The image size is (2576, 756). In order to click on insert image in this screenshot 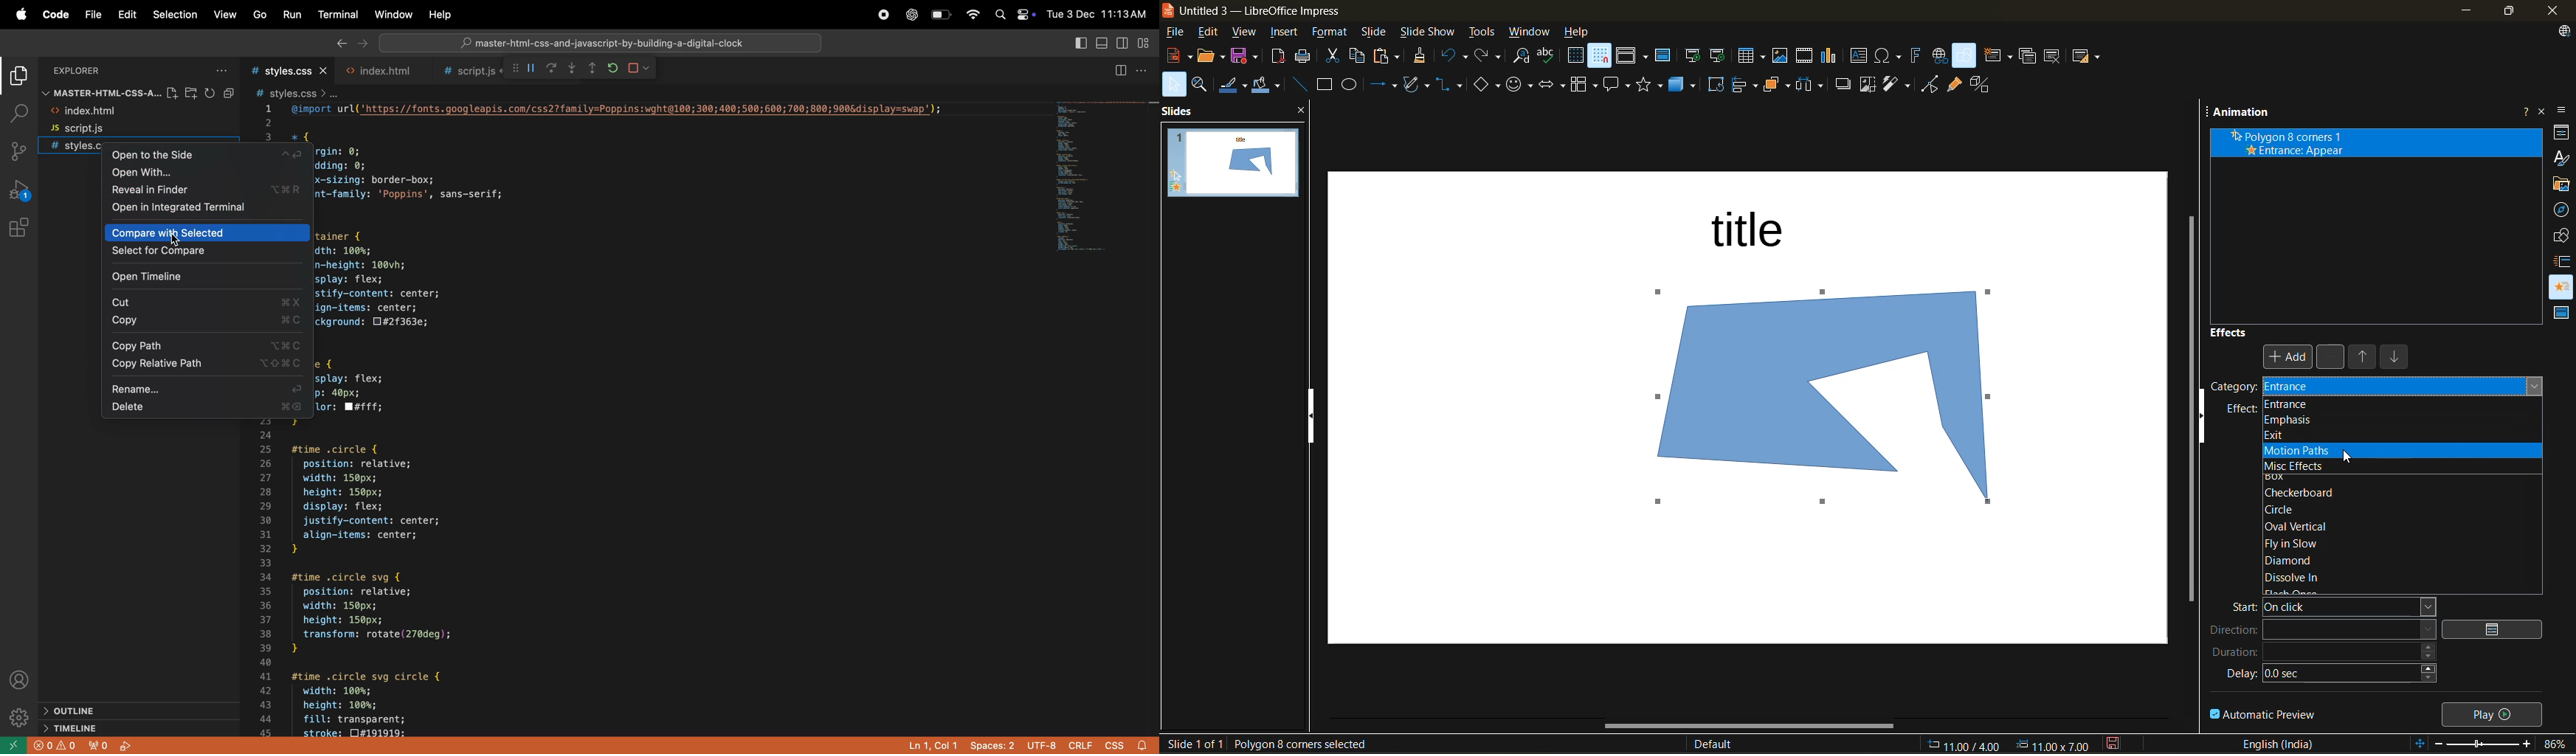, I will do `click(1779, 55)`.